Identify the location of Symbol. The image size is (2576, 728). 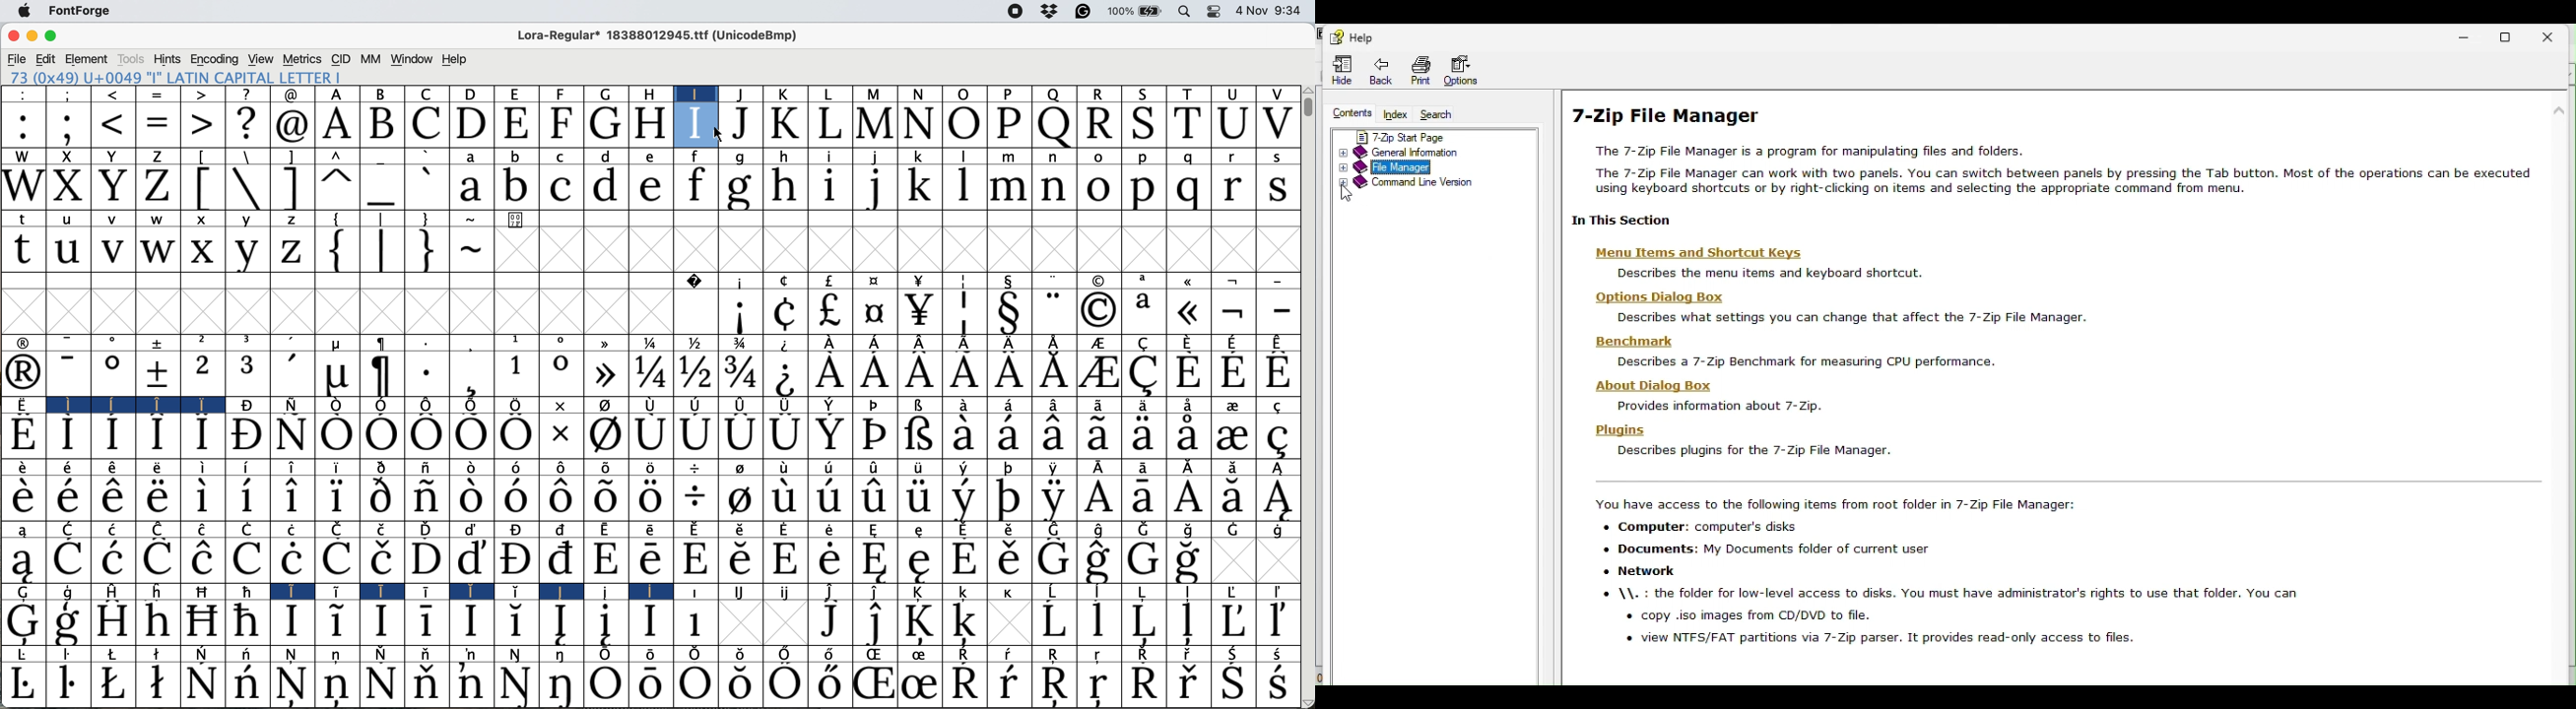
(471, 468).